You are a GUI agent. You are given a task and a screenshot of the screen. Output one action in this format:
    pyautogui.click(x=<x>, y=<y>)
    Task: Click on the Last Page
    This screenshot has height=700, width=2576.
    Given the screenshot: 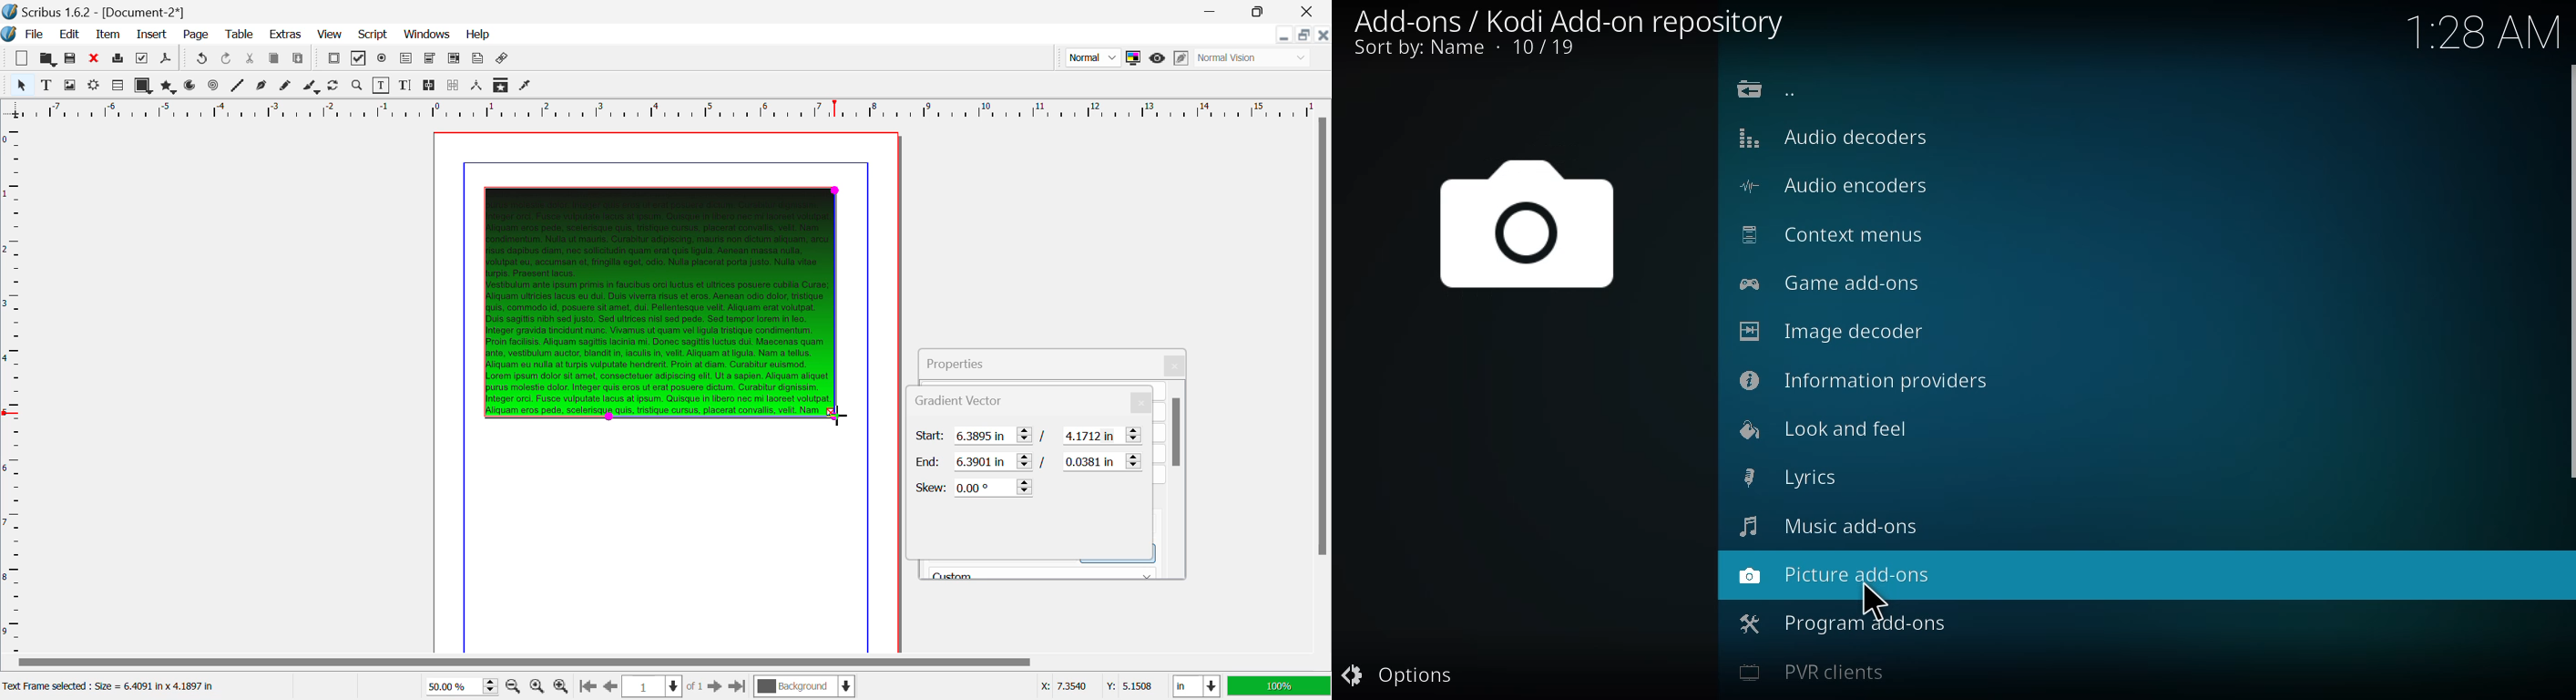 What is the action you would take?
    pyautogui.click(x=737, y=687)
    